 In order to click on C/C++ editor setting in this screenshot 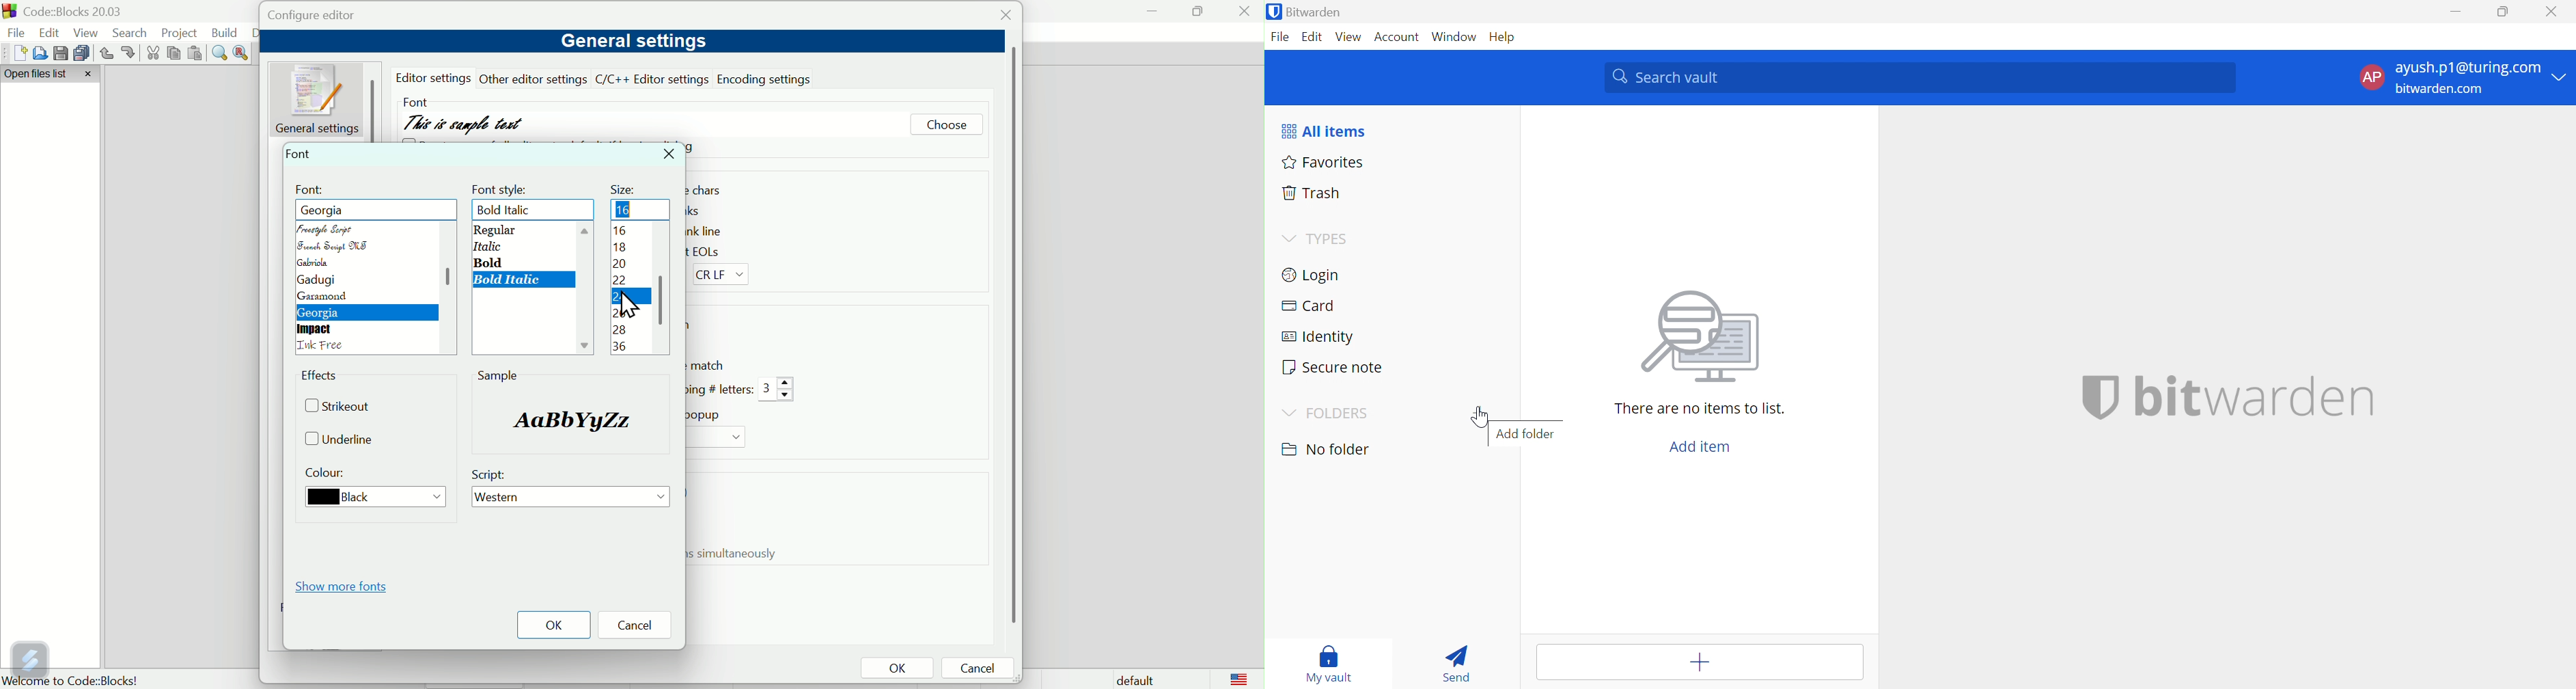, I will do `click(653, 79)`.